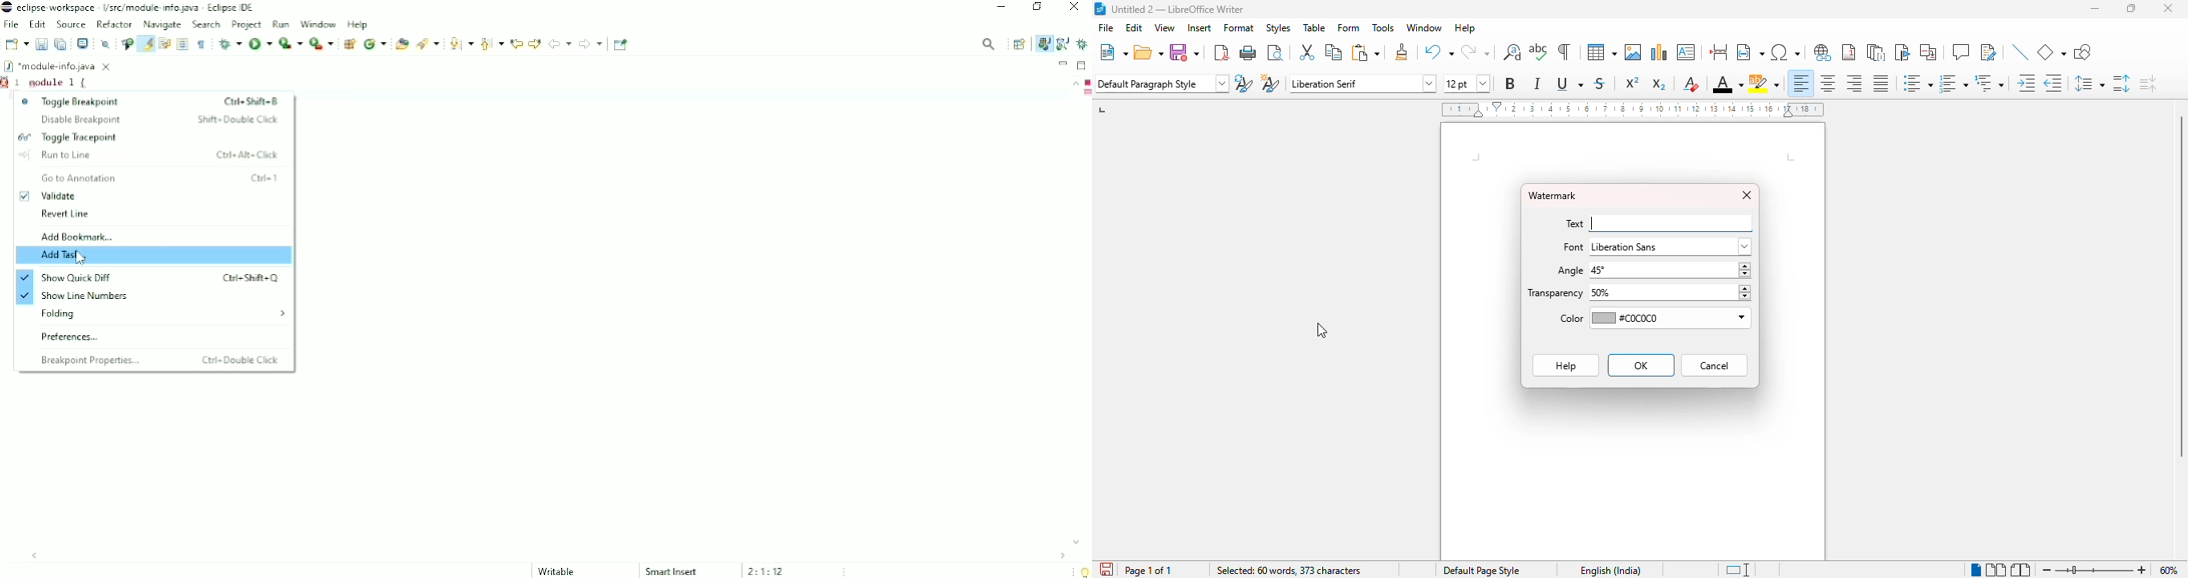 This screenshot has height=588, width=2212. Describe the element at coordinates (1691, 83) in the screenshot. I see `clear direct formatting` at that location.